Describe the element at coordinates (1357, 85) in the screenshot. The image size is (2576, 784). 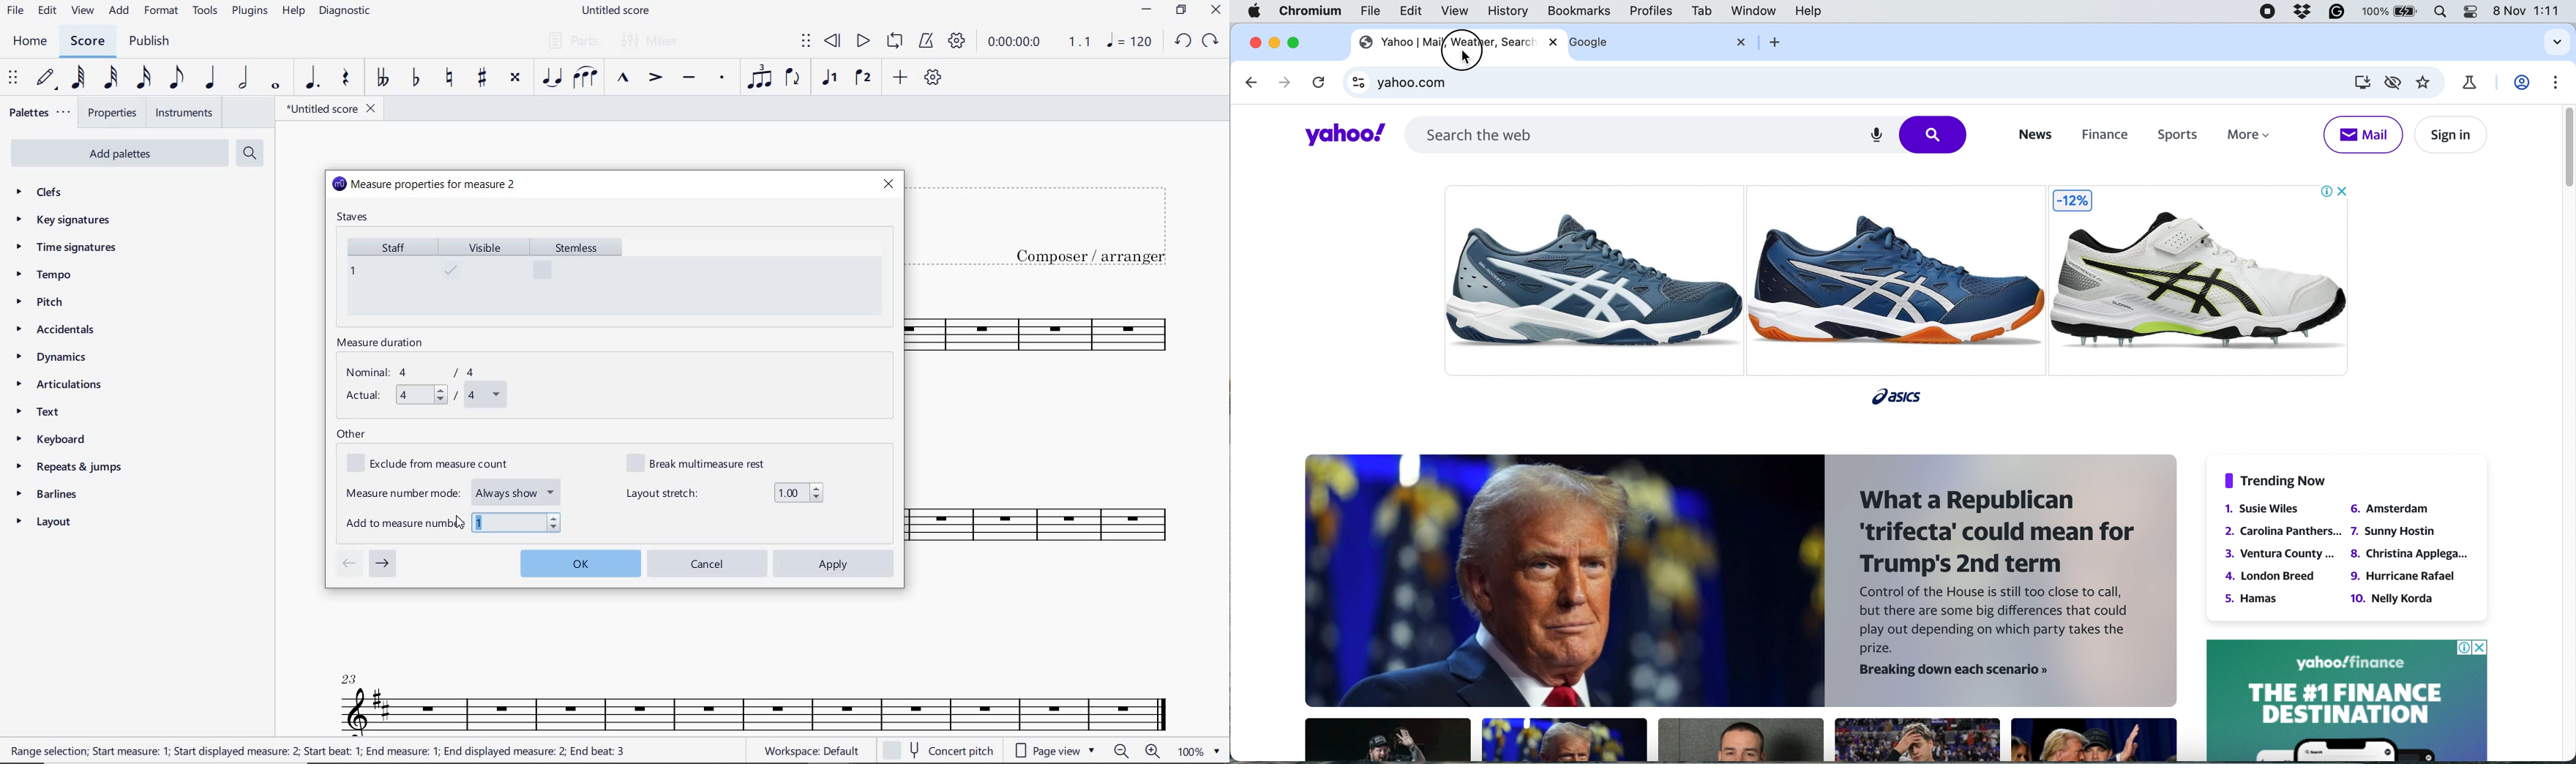
I see `view site information` at that location.